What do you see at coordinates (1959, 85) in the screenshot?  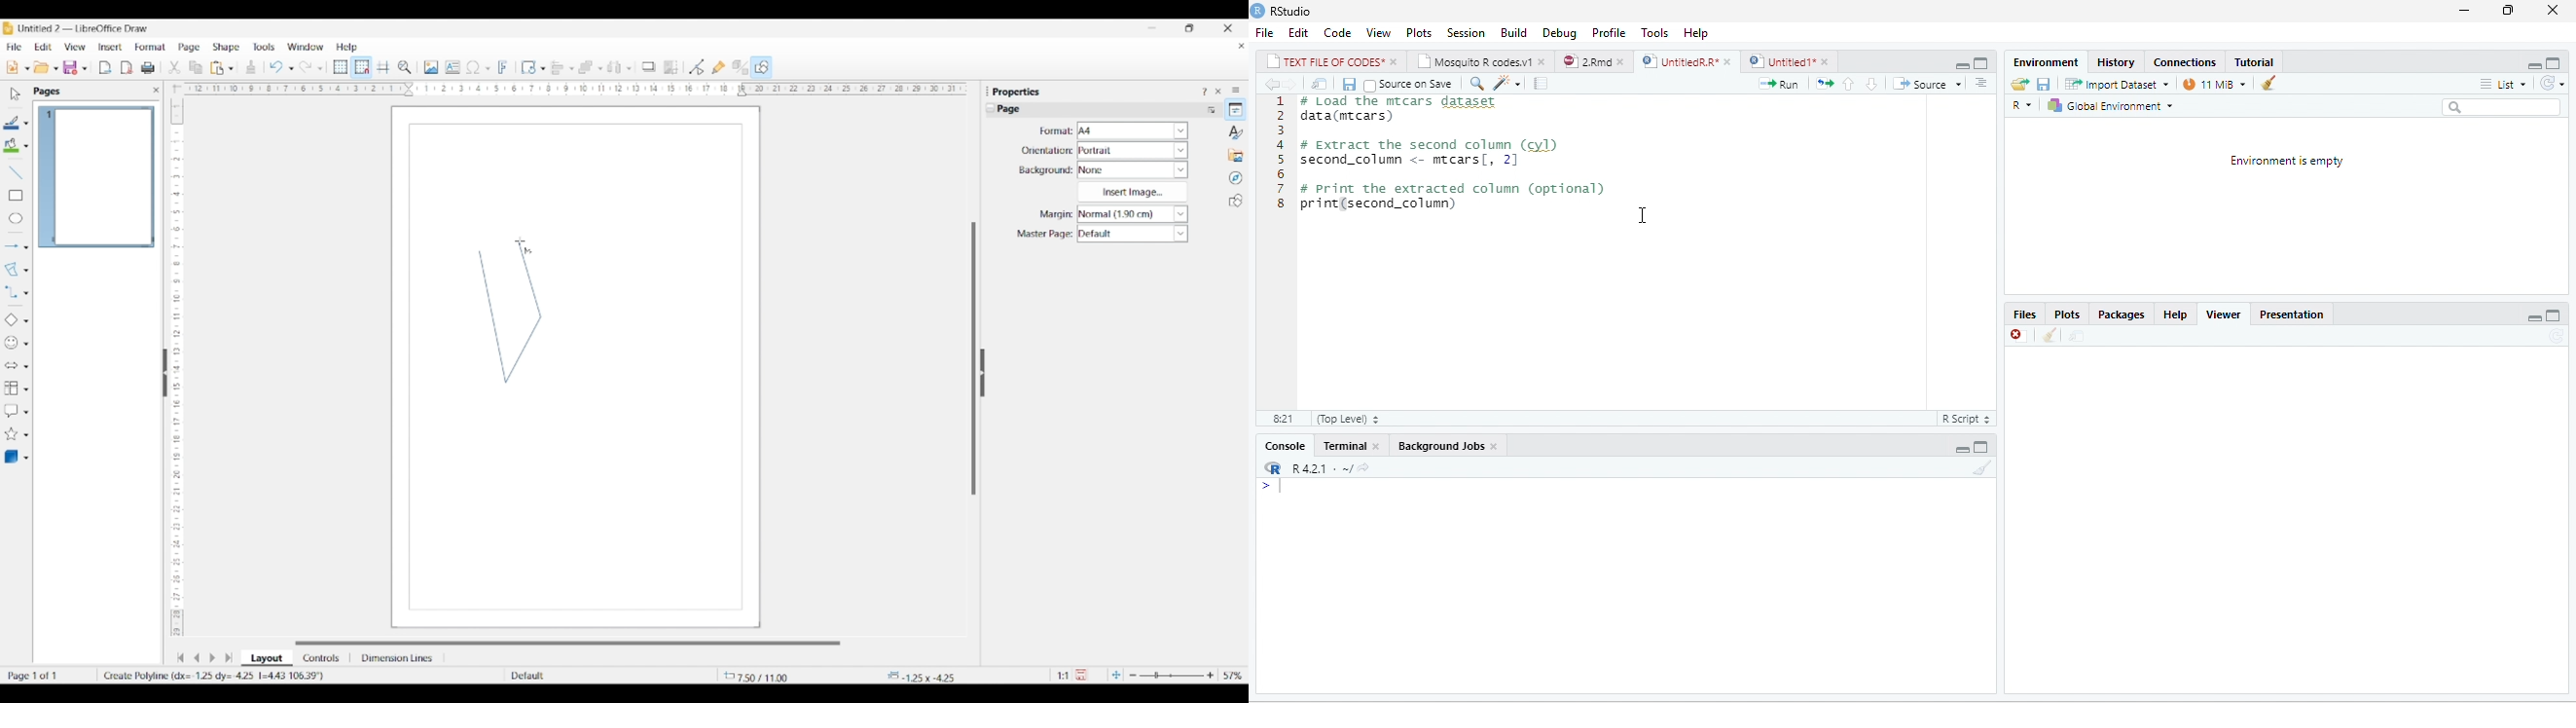 I see `drop down` at bounding box center [1959, 85].